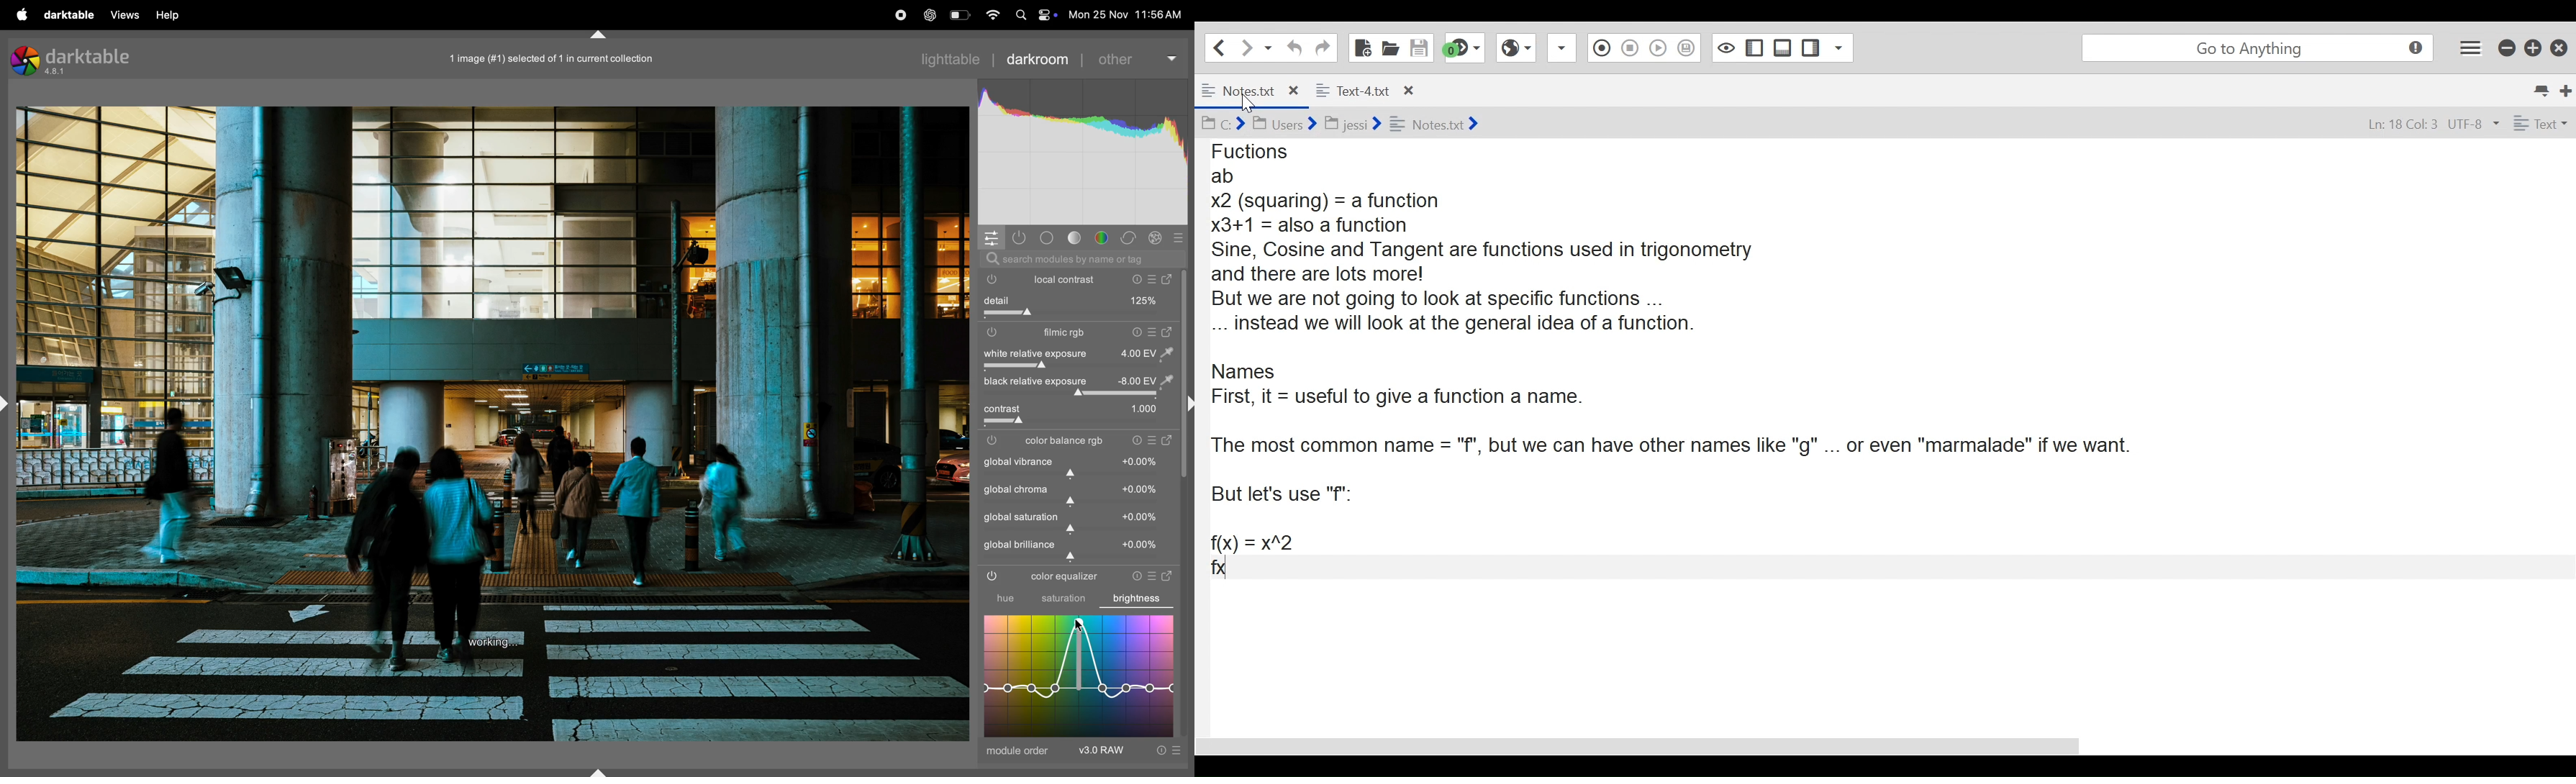  Describe the element at coordinates (566, 58) in the screenshot. I see `image title` at that location.